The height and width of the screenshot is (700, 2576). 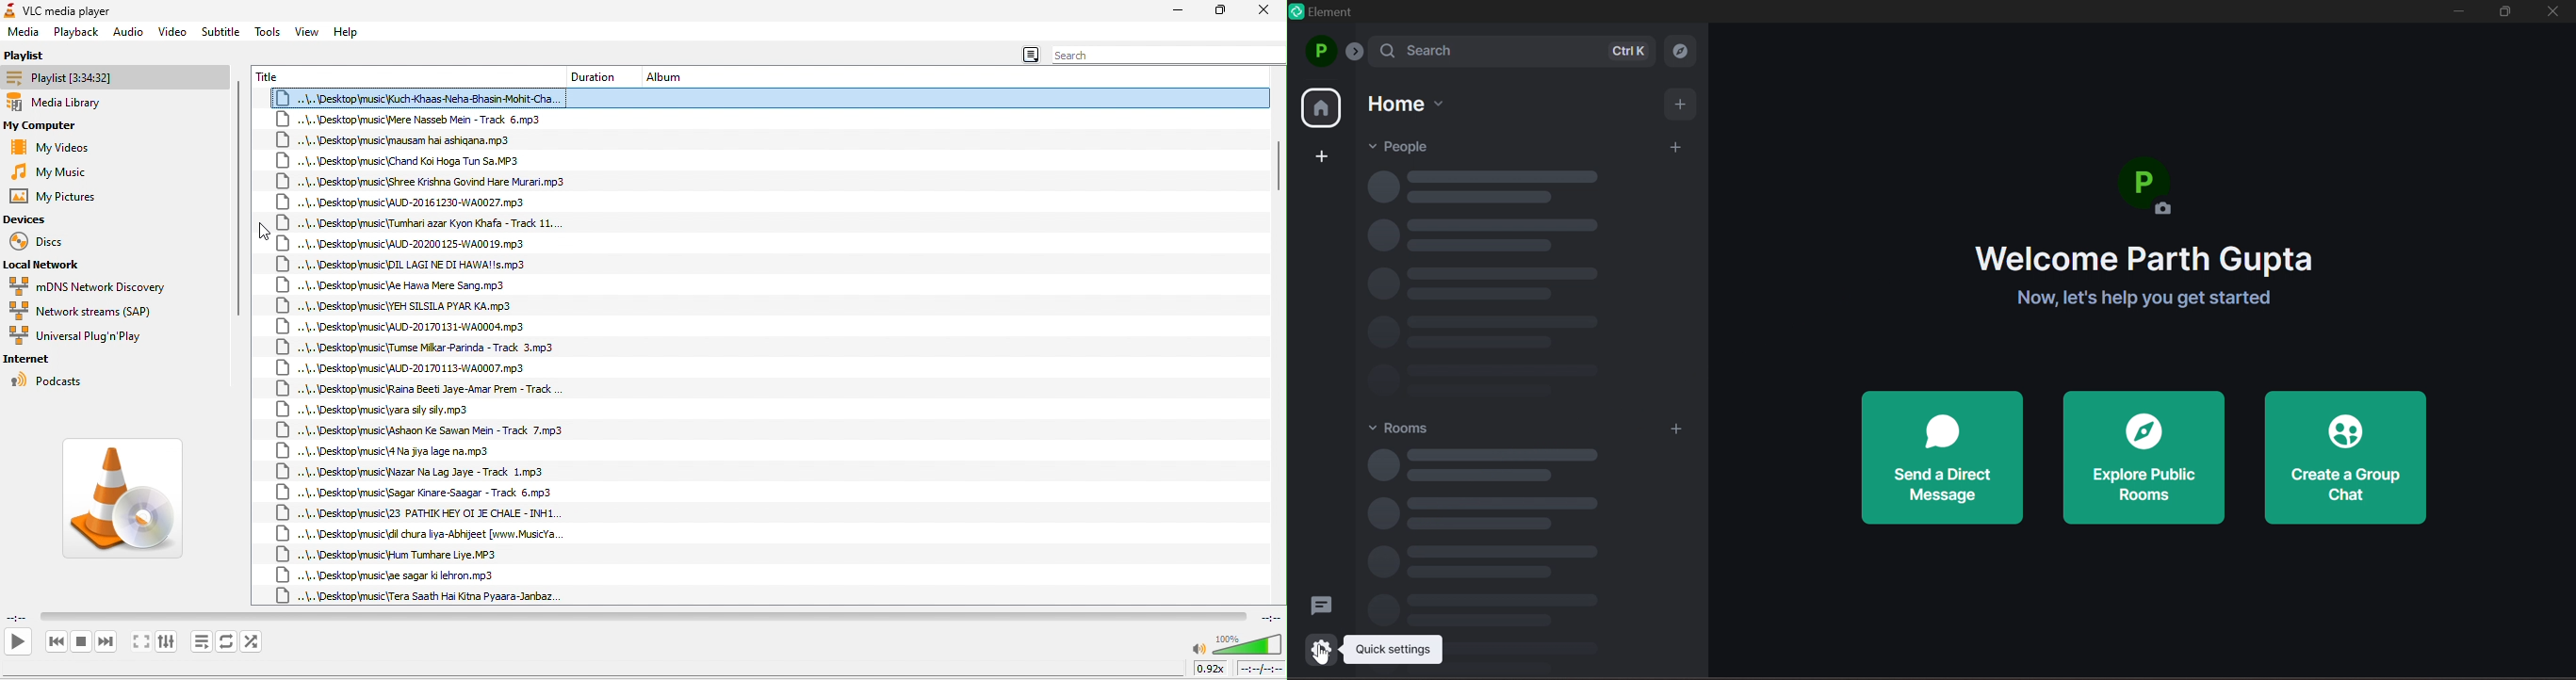 What do you see at coordinates (670, 76) in the screenshot?
I see `album` at bounding box center [670, 76].